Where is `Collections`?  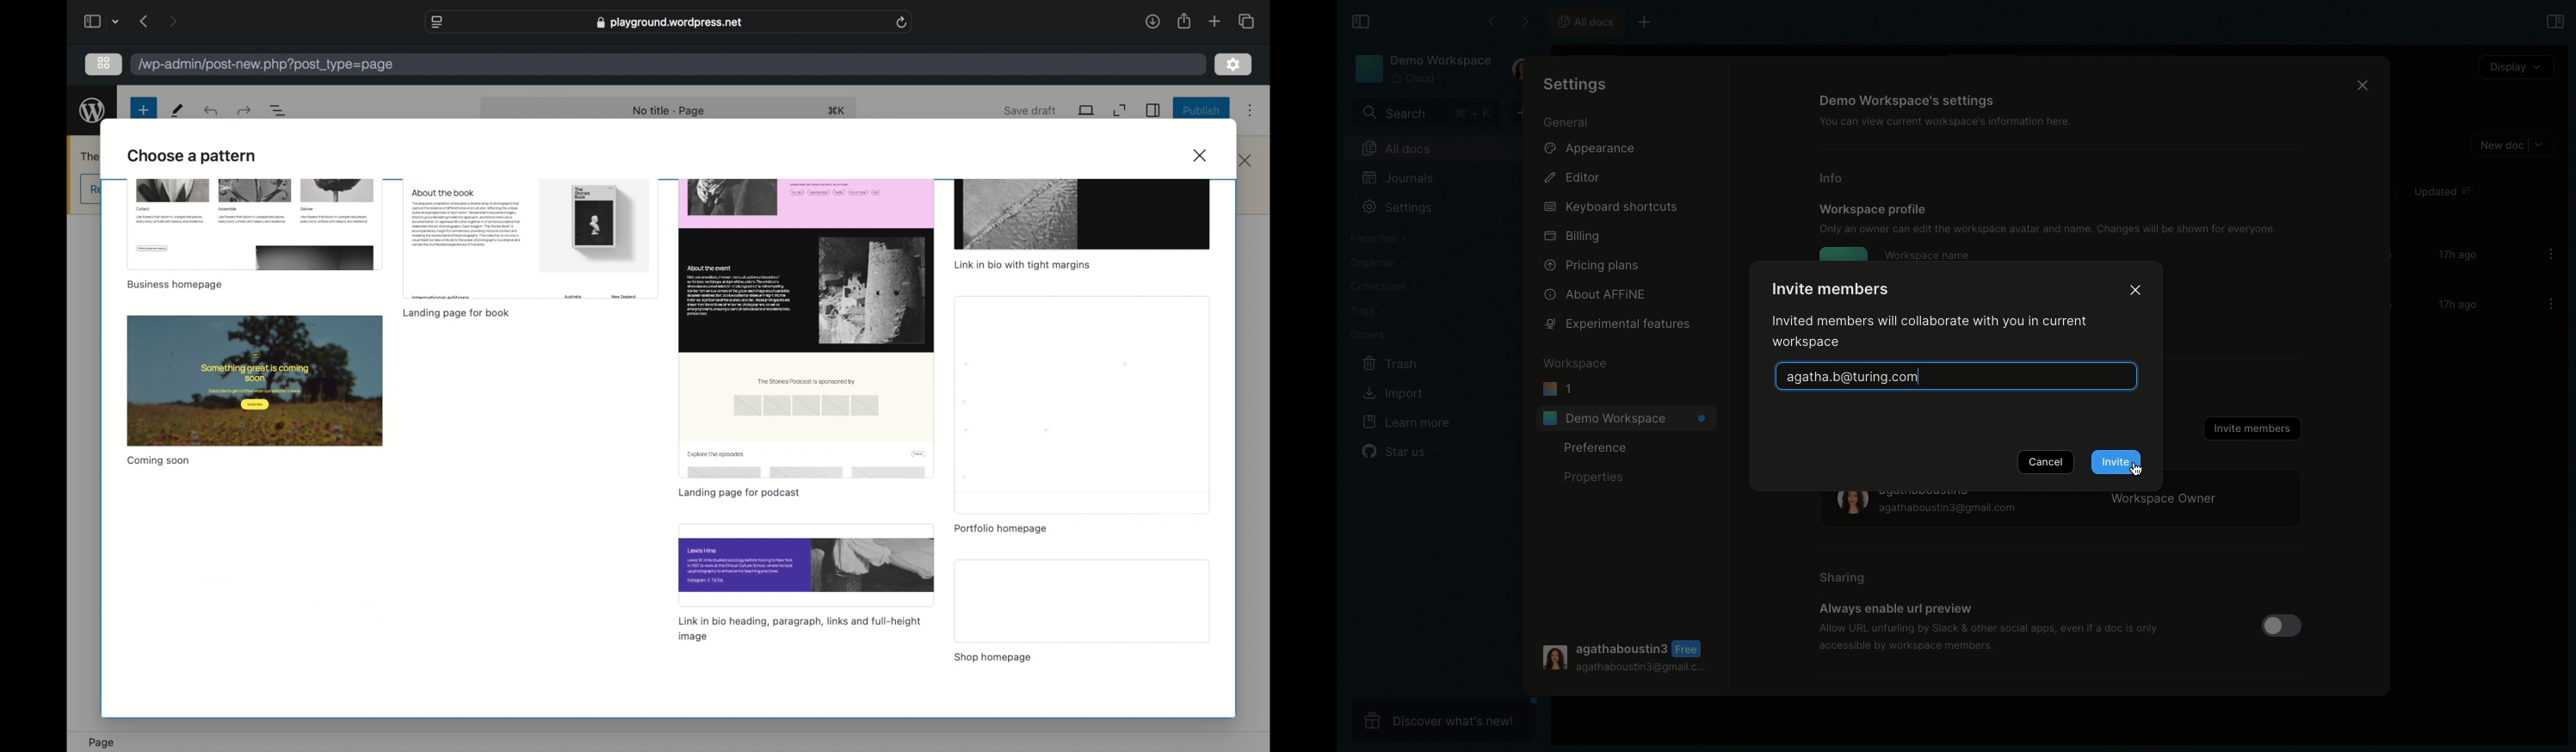 Collections is located at coordinates (1382, 285).